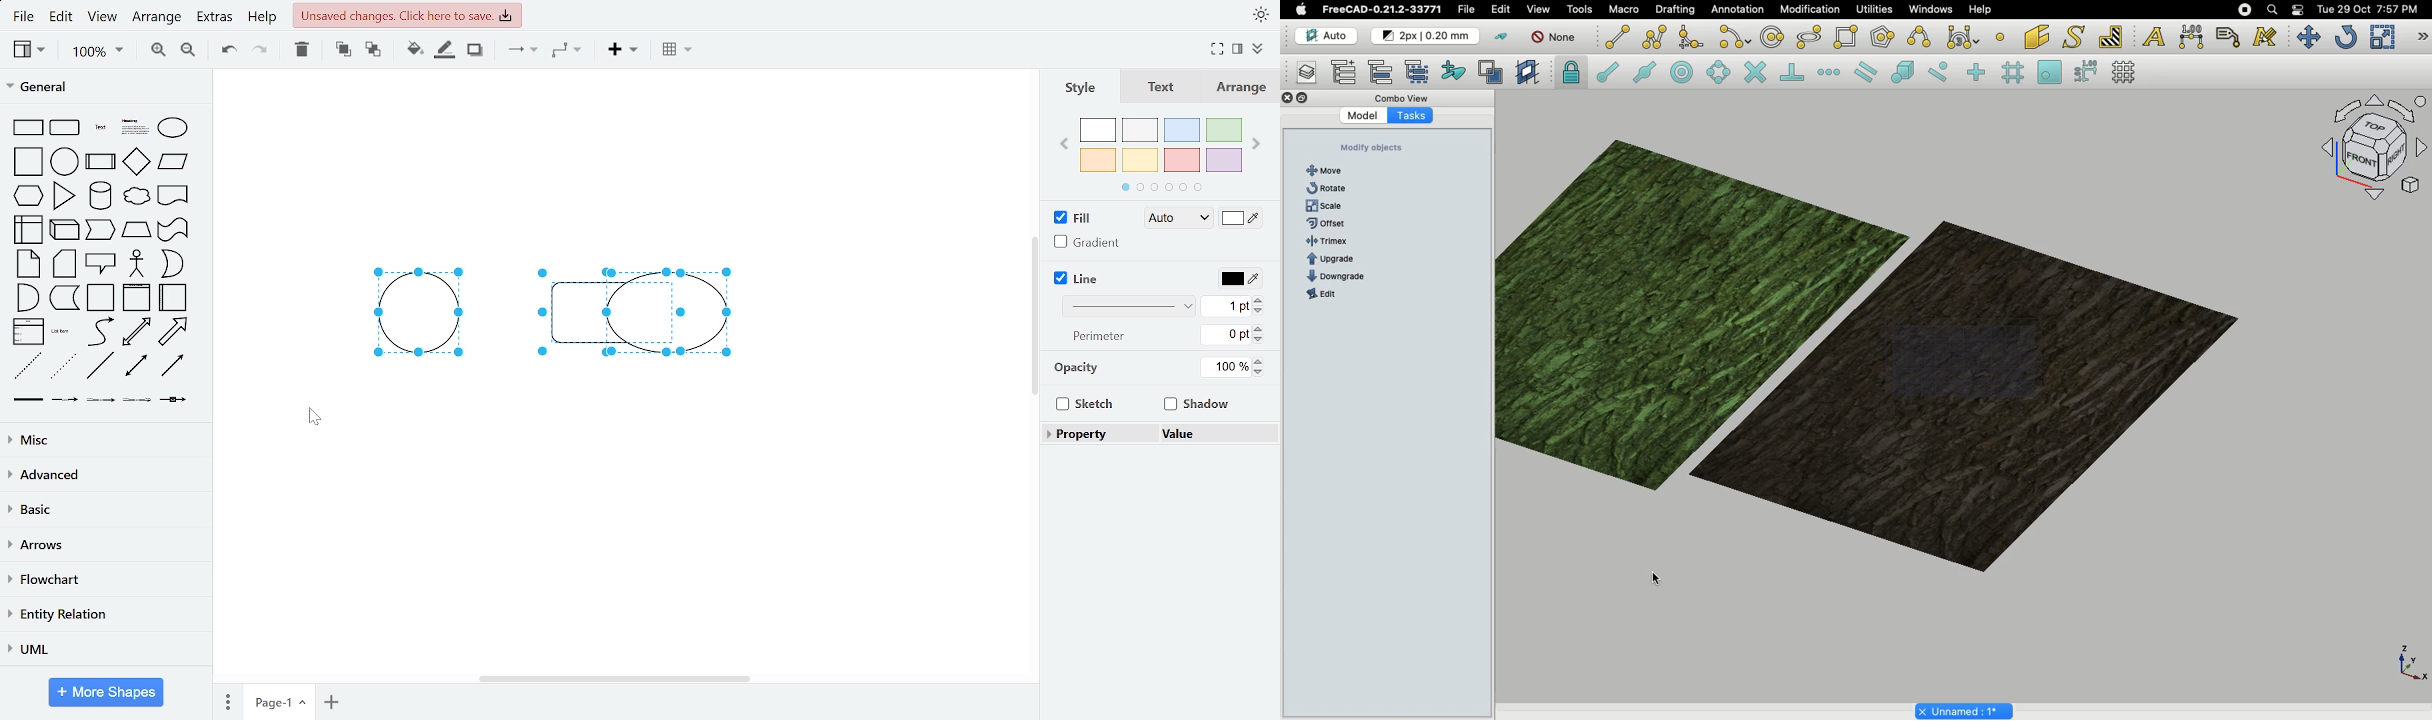 The width and height of the screenshot is (2436, 728). Describe the element at coordinates (101, 127) in the screenshot. I see `text` at that location.